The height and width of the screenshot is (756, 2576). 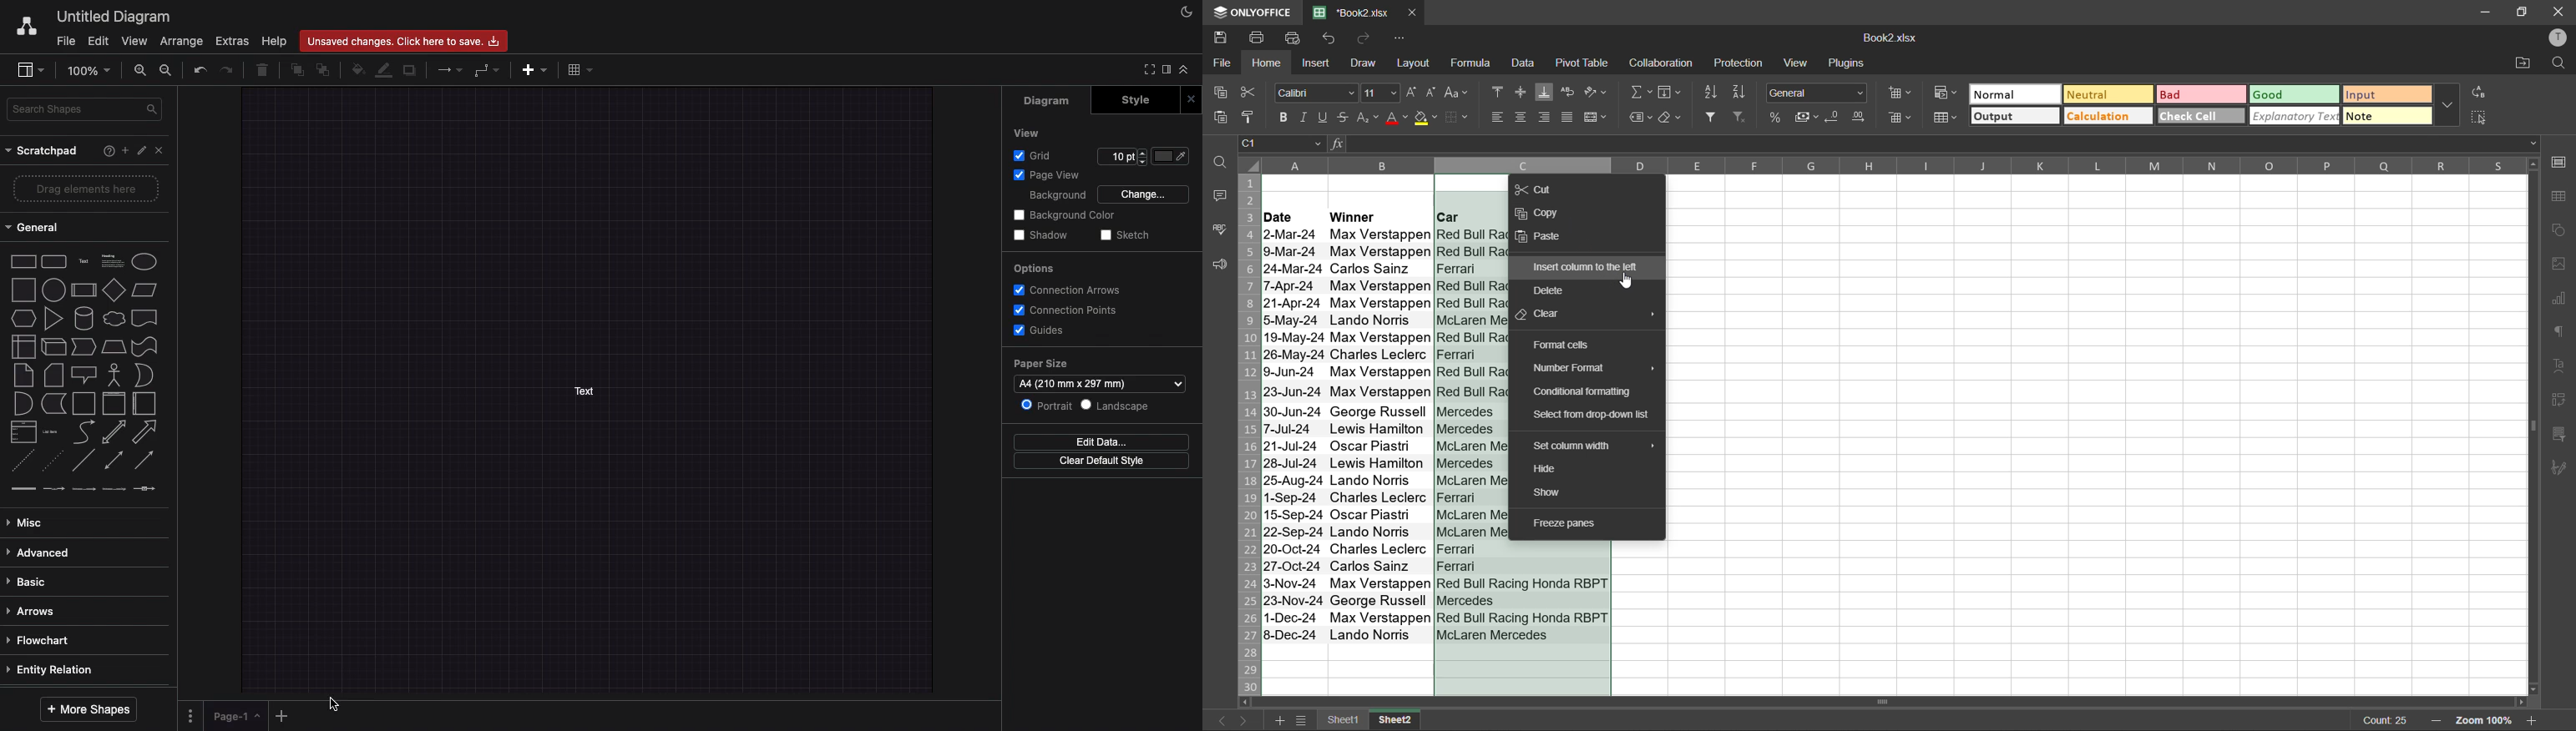 I want to click on delete, so click(x=1552, y=290).